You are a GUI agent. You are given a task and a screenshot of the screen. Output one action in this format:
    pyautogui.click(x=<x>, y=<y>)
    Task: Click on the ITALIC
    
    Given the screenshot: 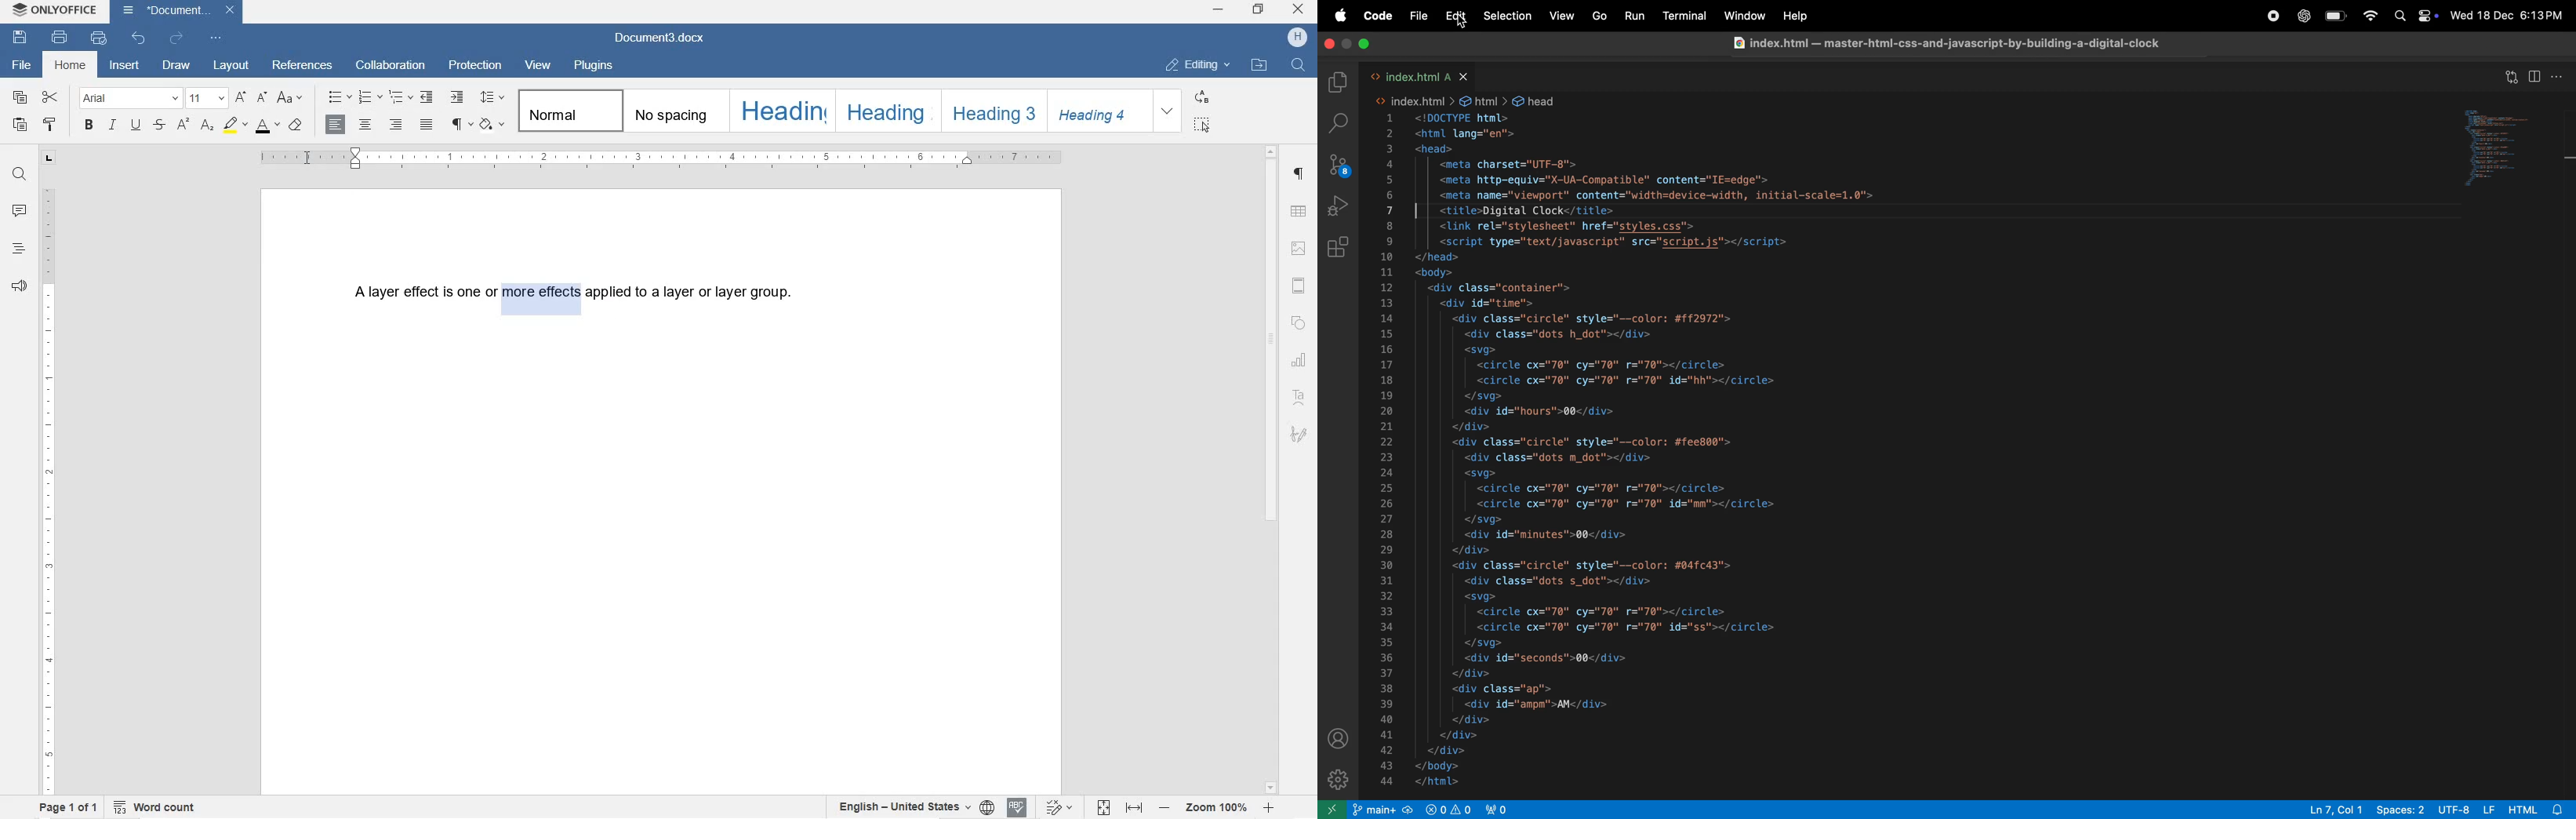 What is the action you would take?
    pyautogui.click(x=114, y=126)
    